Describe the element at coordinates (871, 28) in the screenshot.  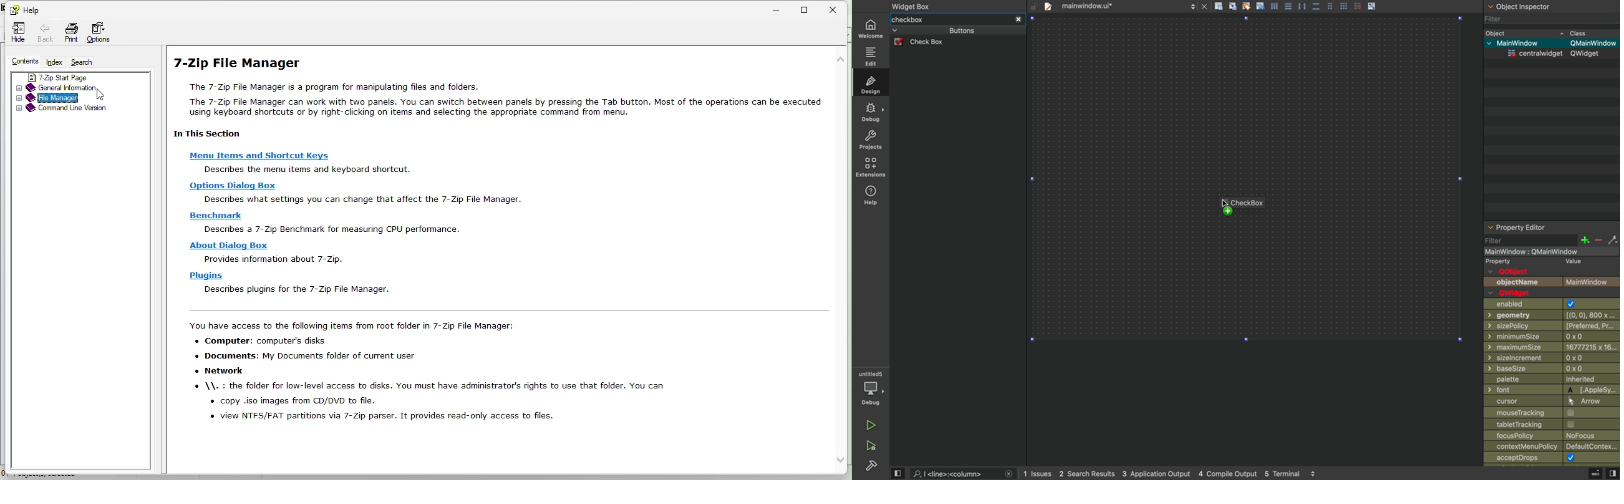
I see `home` at that location.